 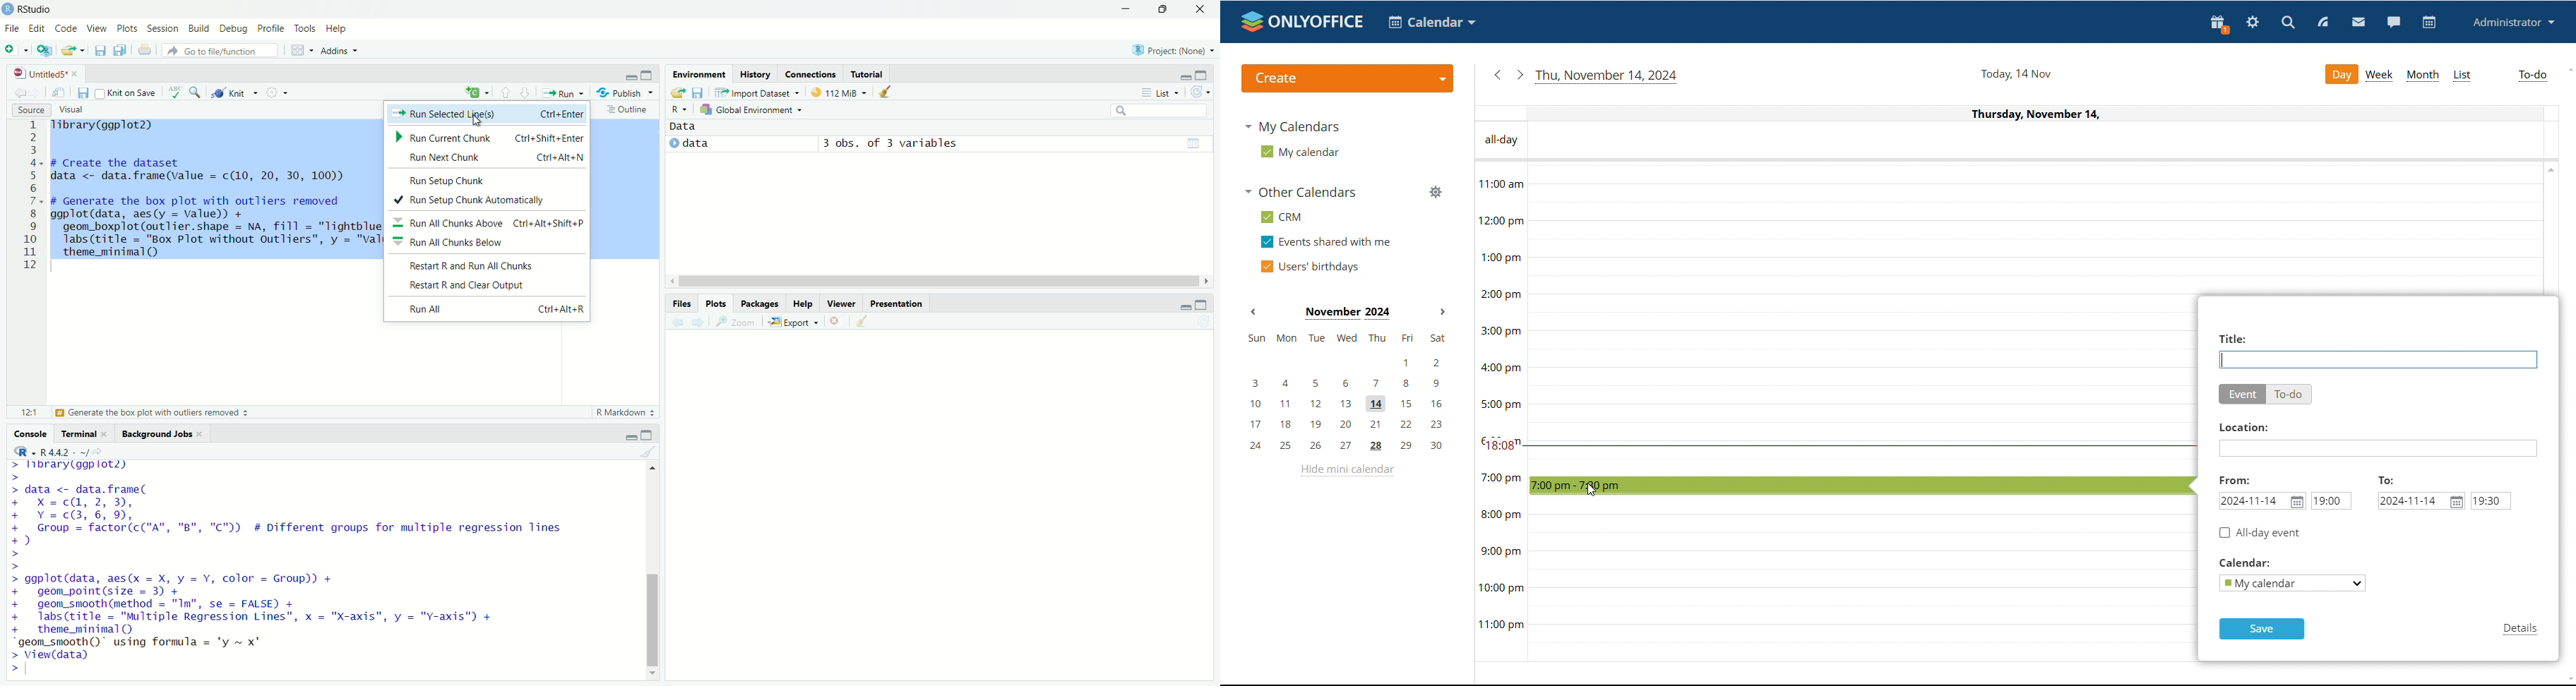 What do you see at coordinates (37, 28) in the screenshot?
I see `Edit` at bounding box center [37, 28].